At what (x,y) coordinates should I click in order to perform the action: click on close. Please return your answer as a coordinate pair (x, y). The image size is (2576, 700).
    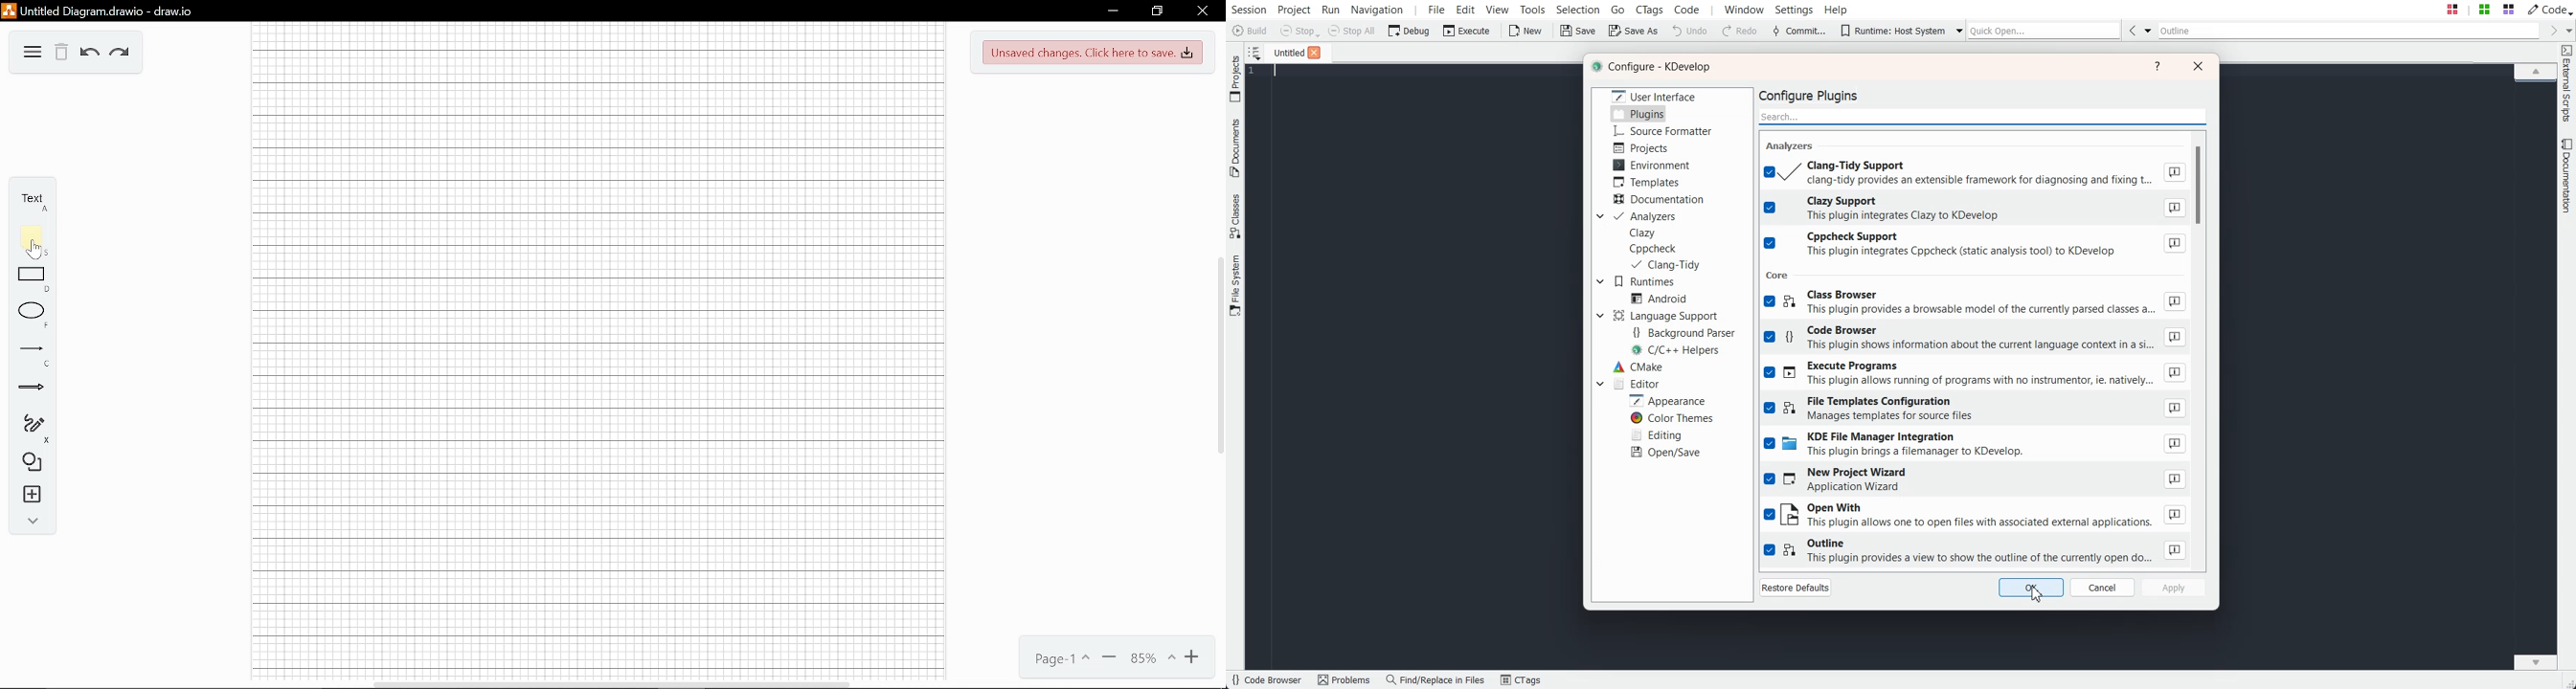
    Looking at the image, I should click on (1201, 12).